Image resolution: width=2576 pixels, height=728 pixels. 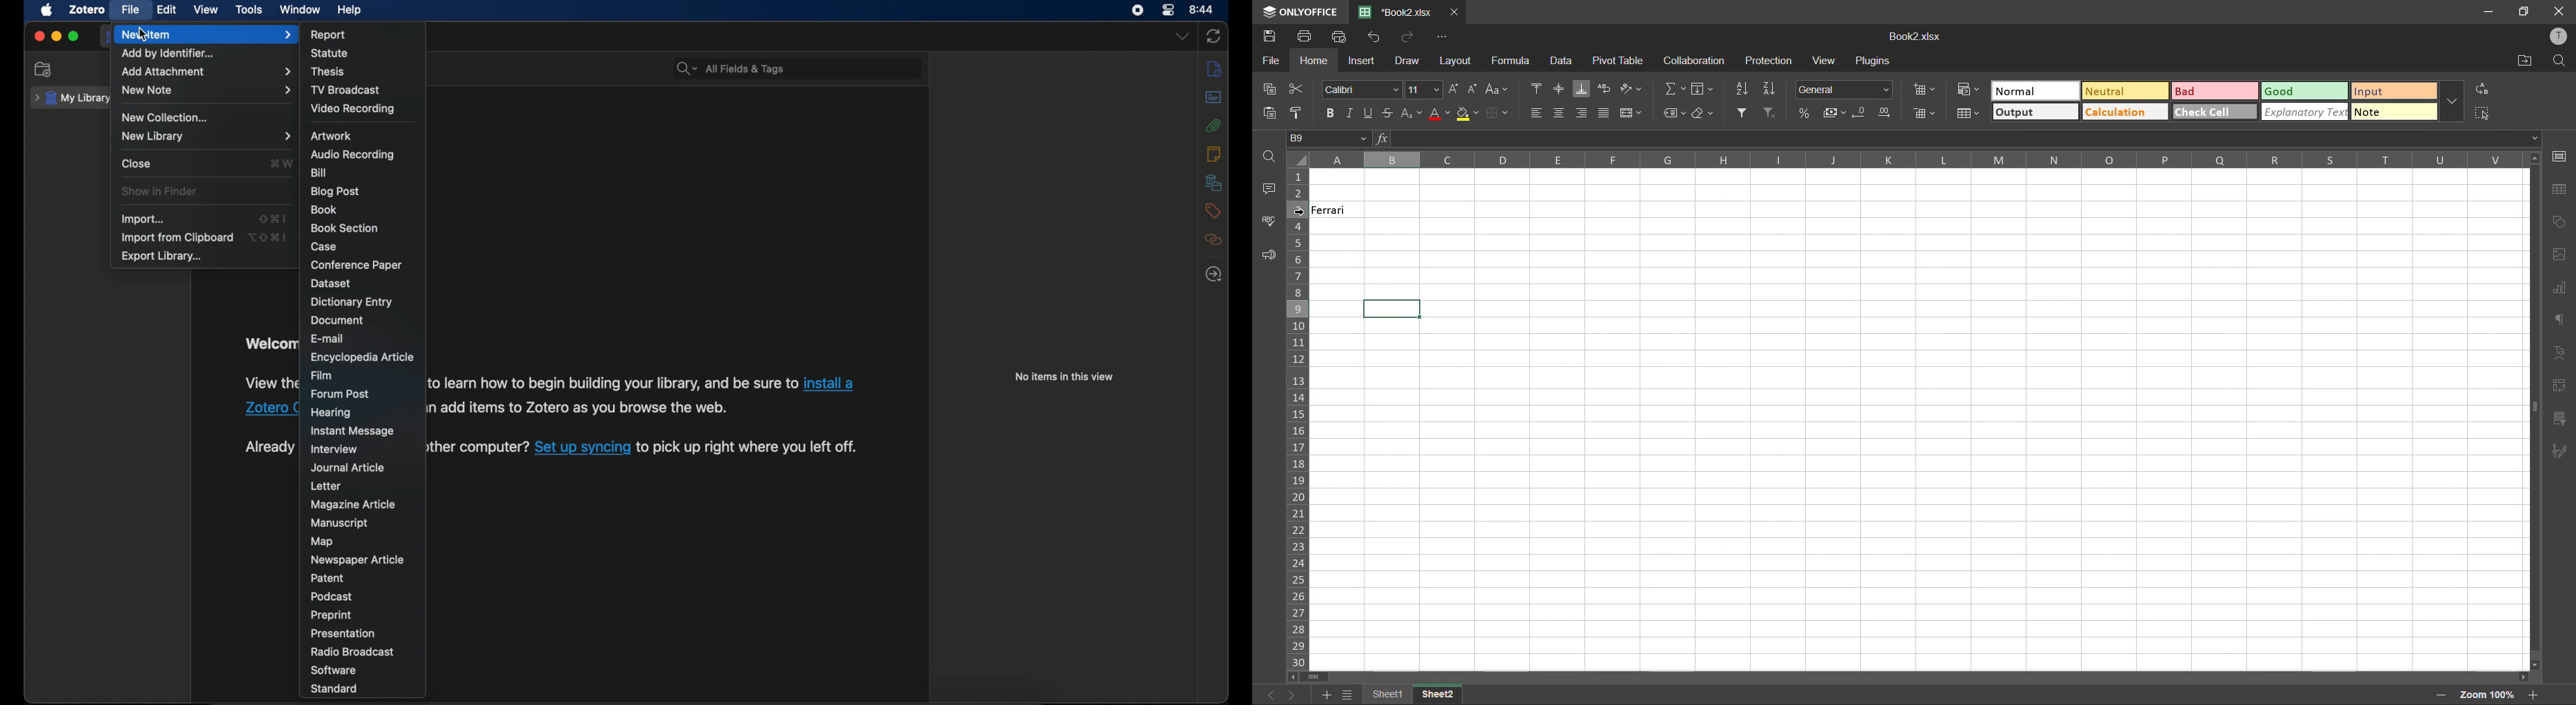 I want to click on new collection, so click(x=168, y=118).